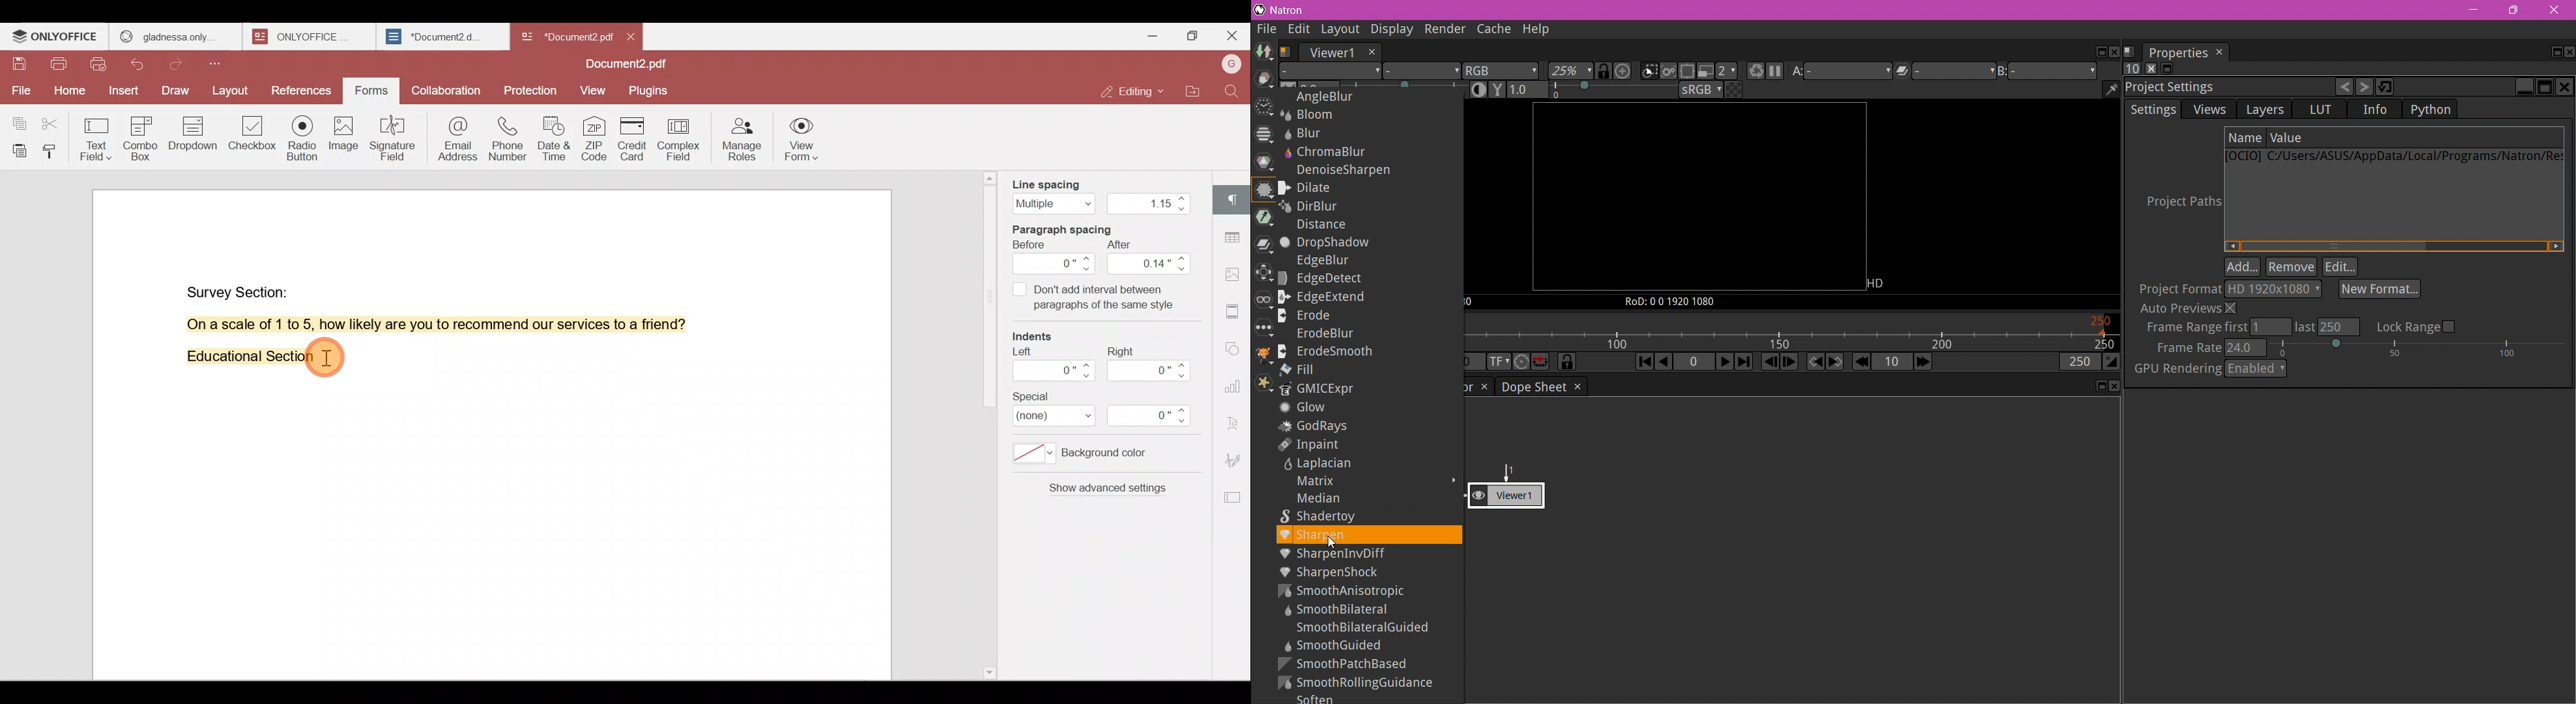 This screenshot has width=2576, height=728. Describe the element at coordinates (1319, 97) in the screenshot. I see `AngleBlur` at that location.